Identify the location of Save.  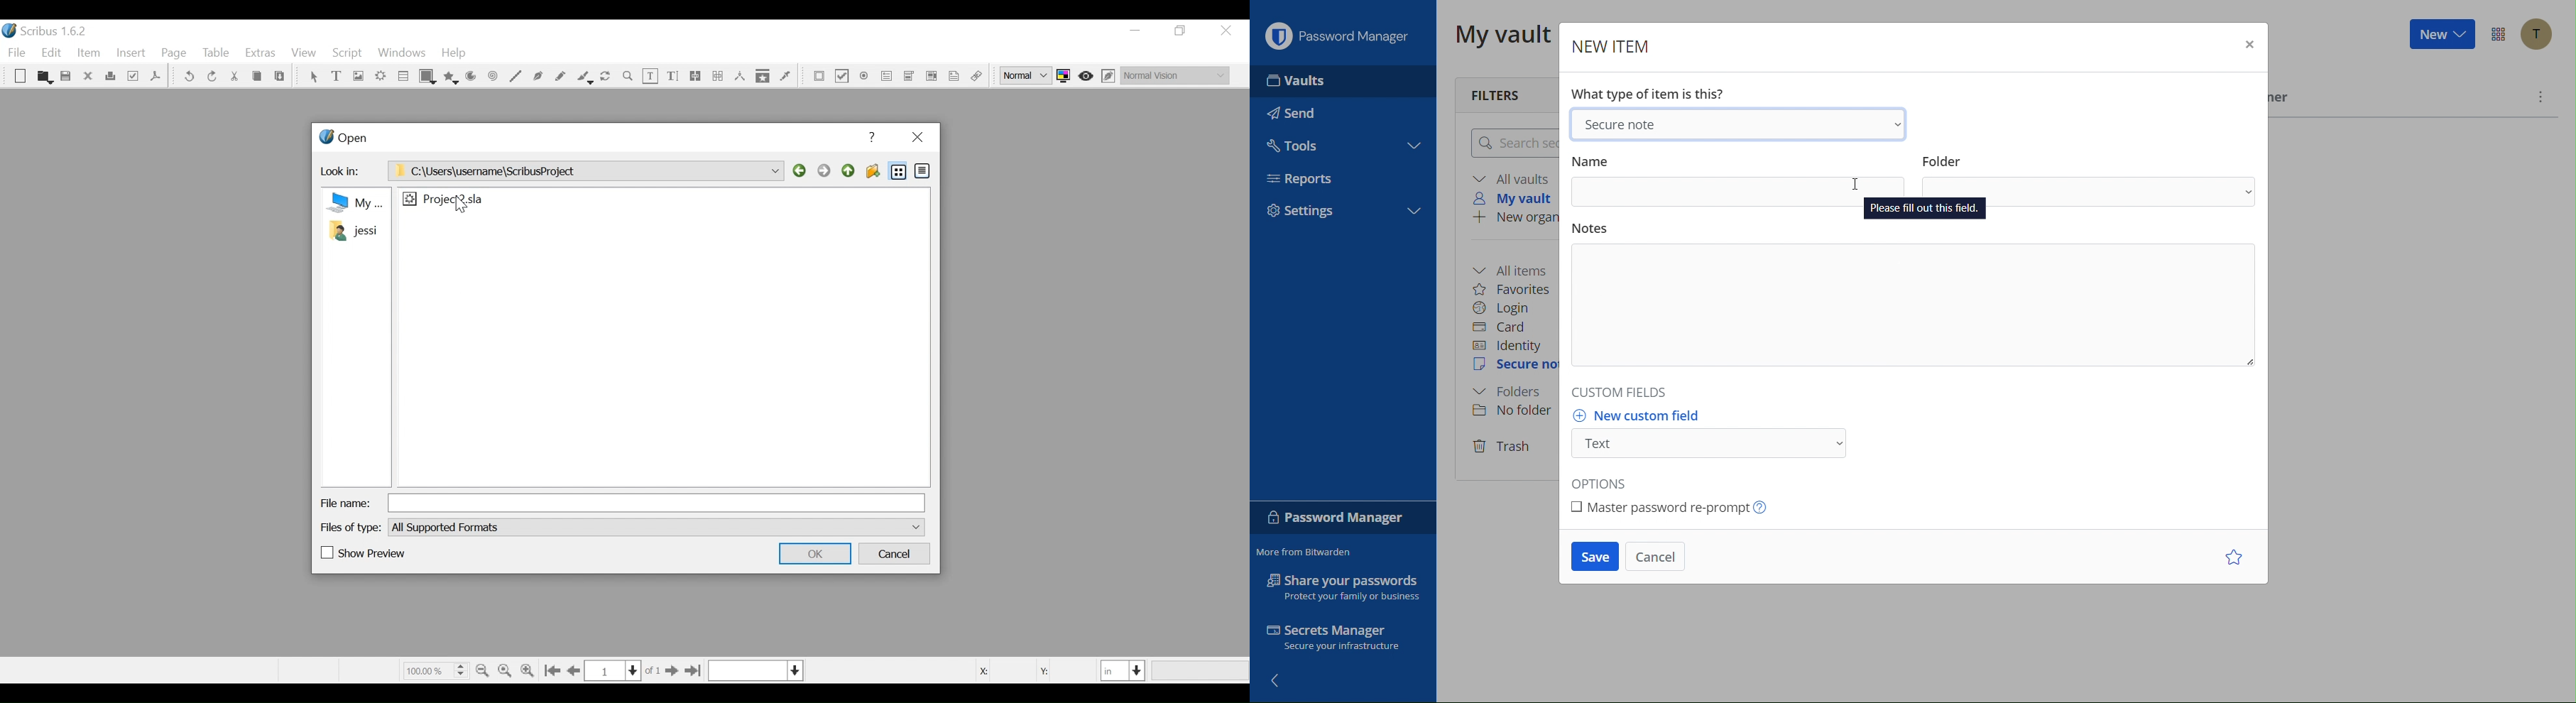
(67, 77).